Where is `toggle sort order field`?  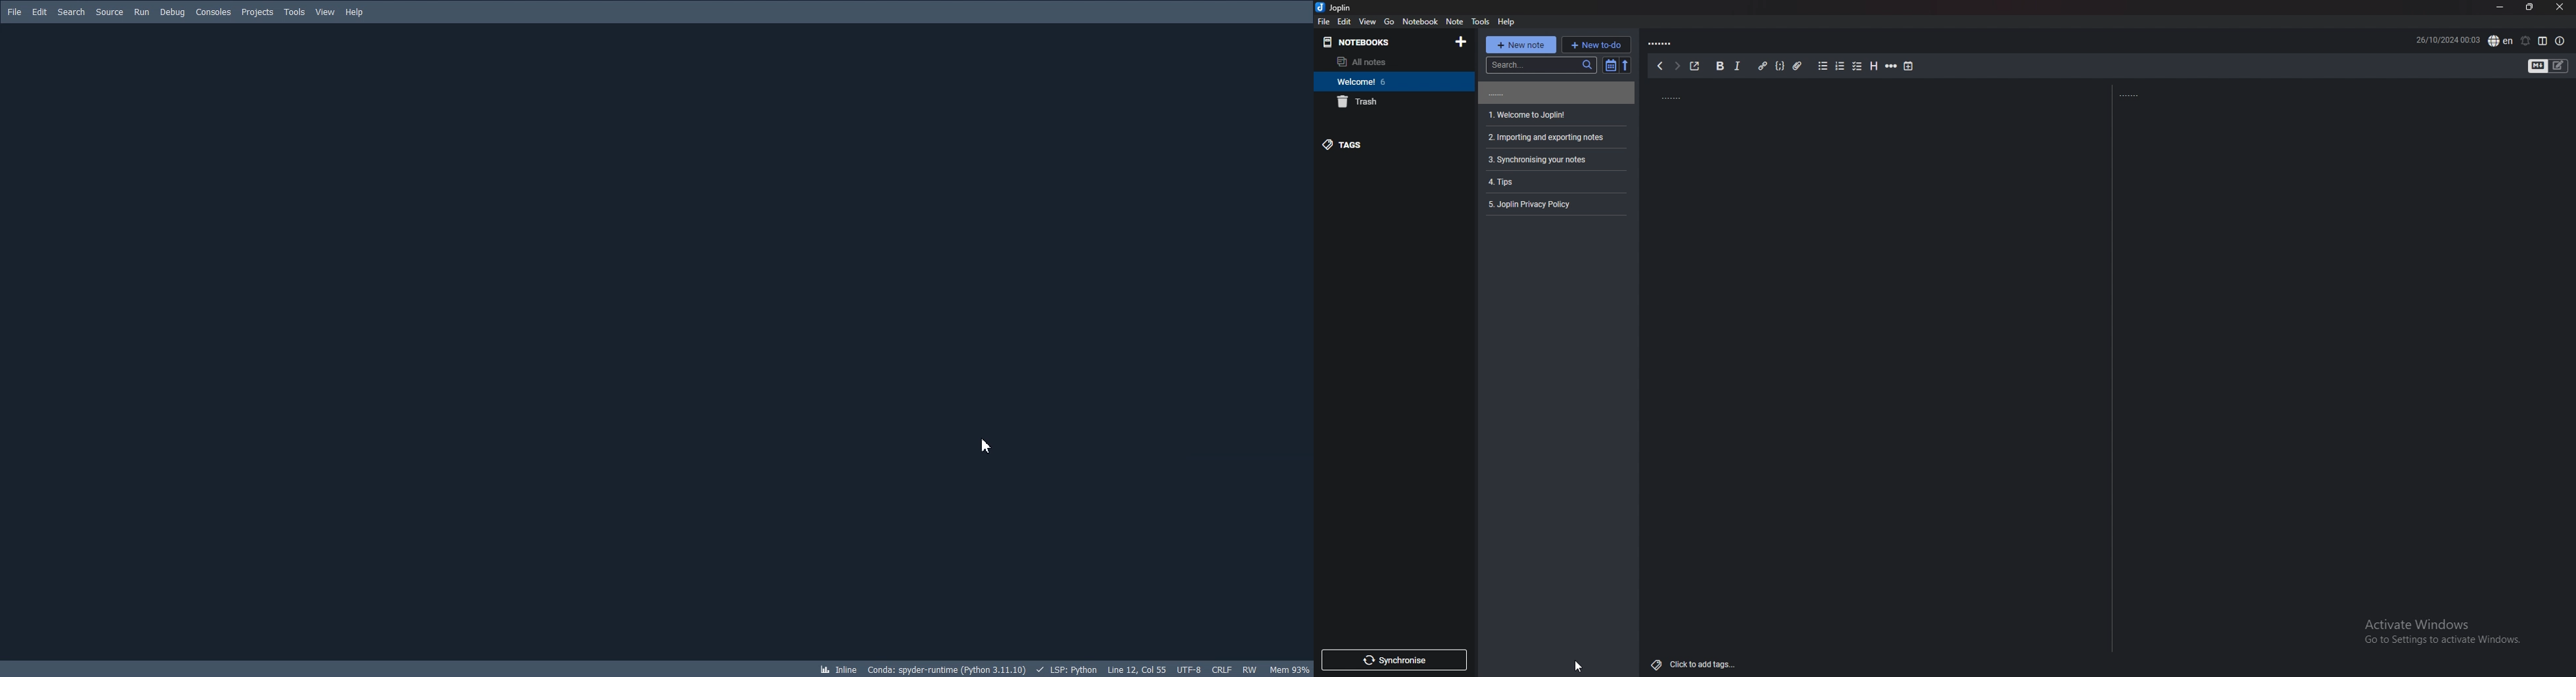
toggle sort order field is located at coordinates (1611, 64).